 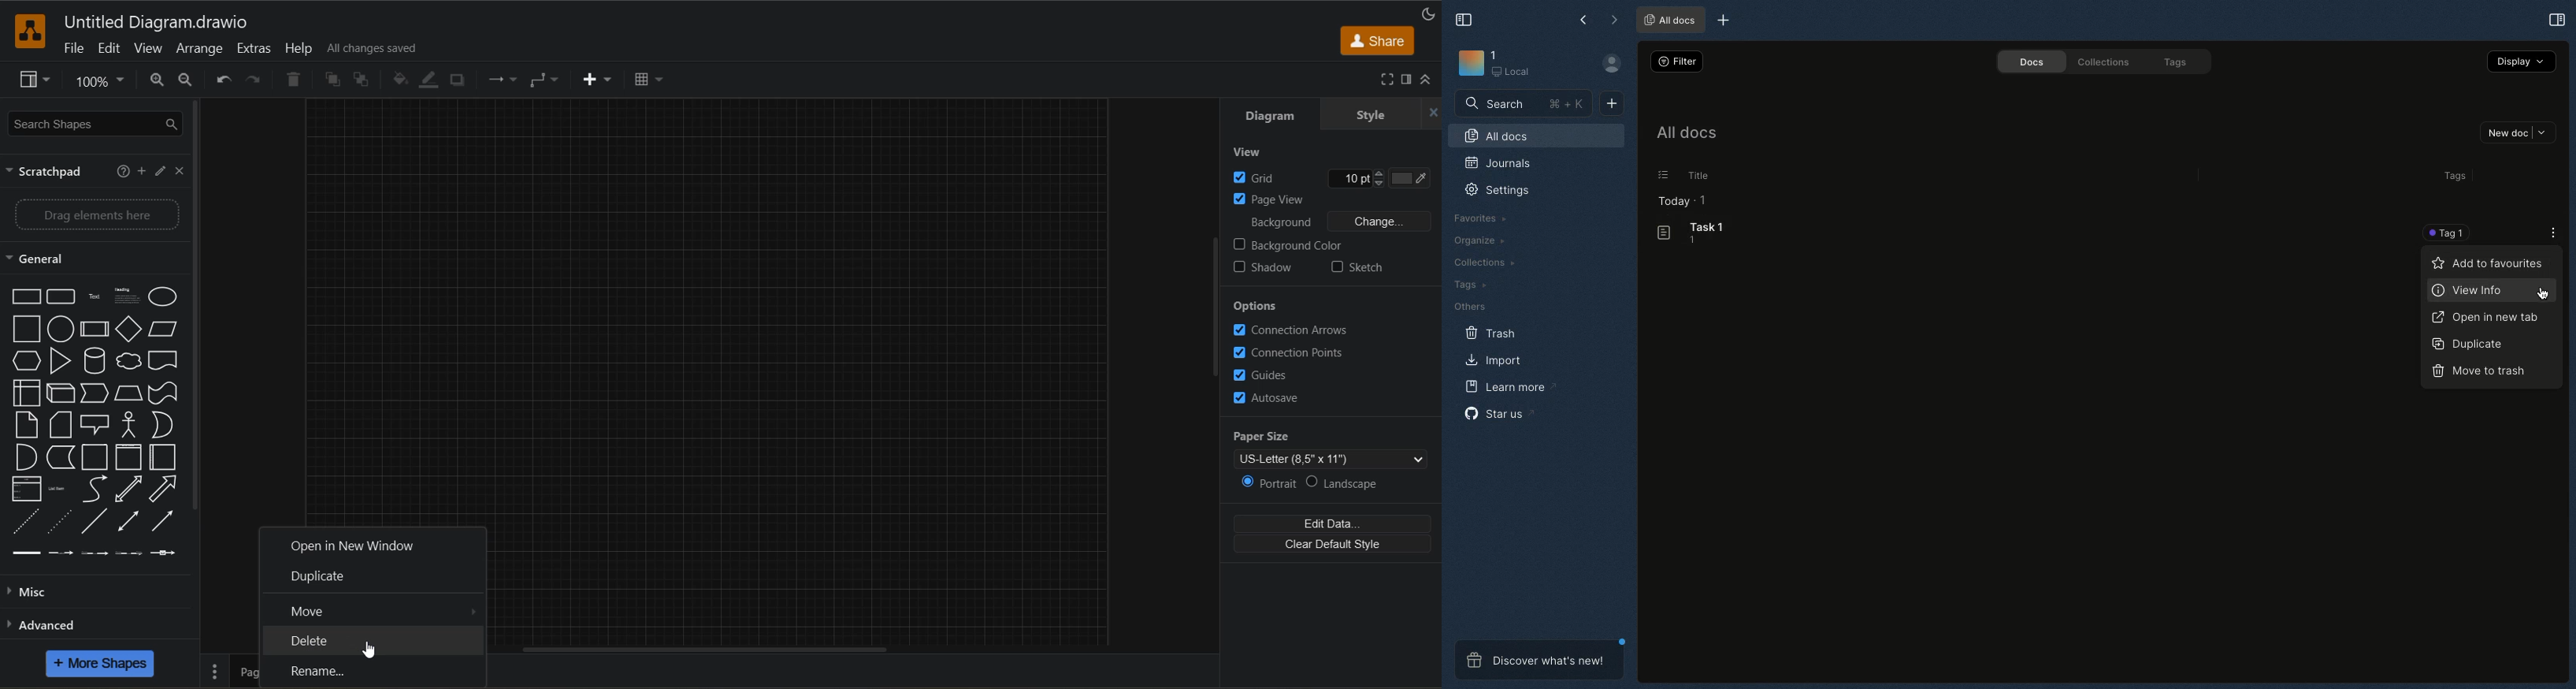 I want to click on share, so click(x=1377, y=41).